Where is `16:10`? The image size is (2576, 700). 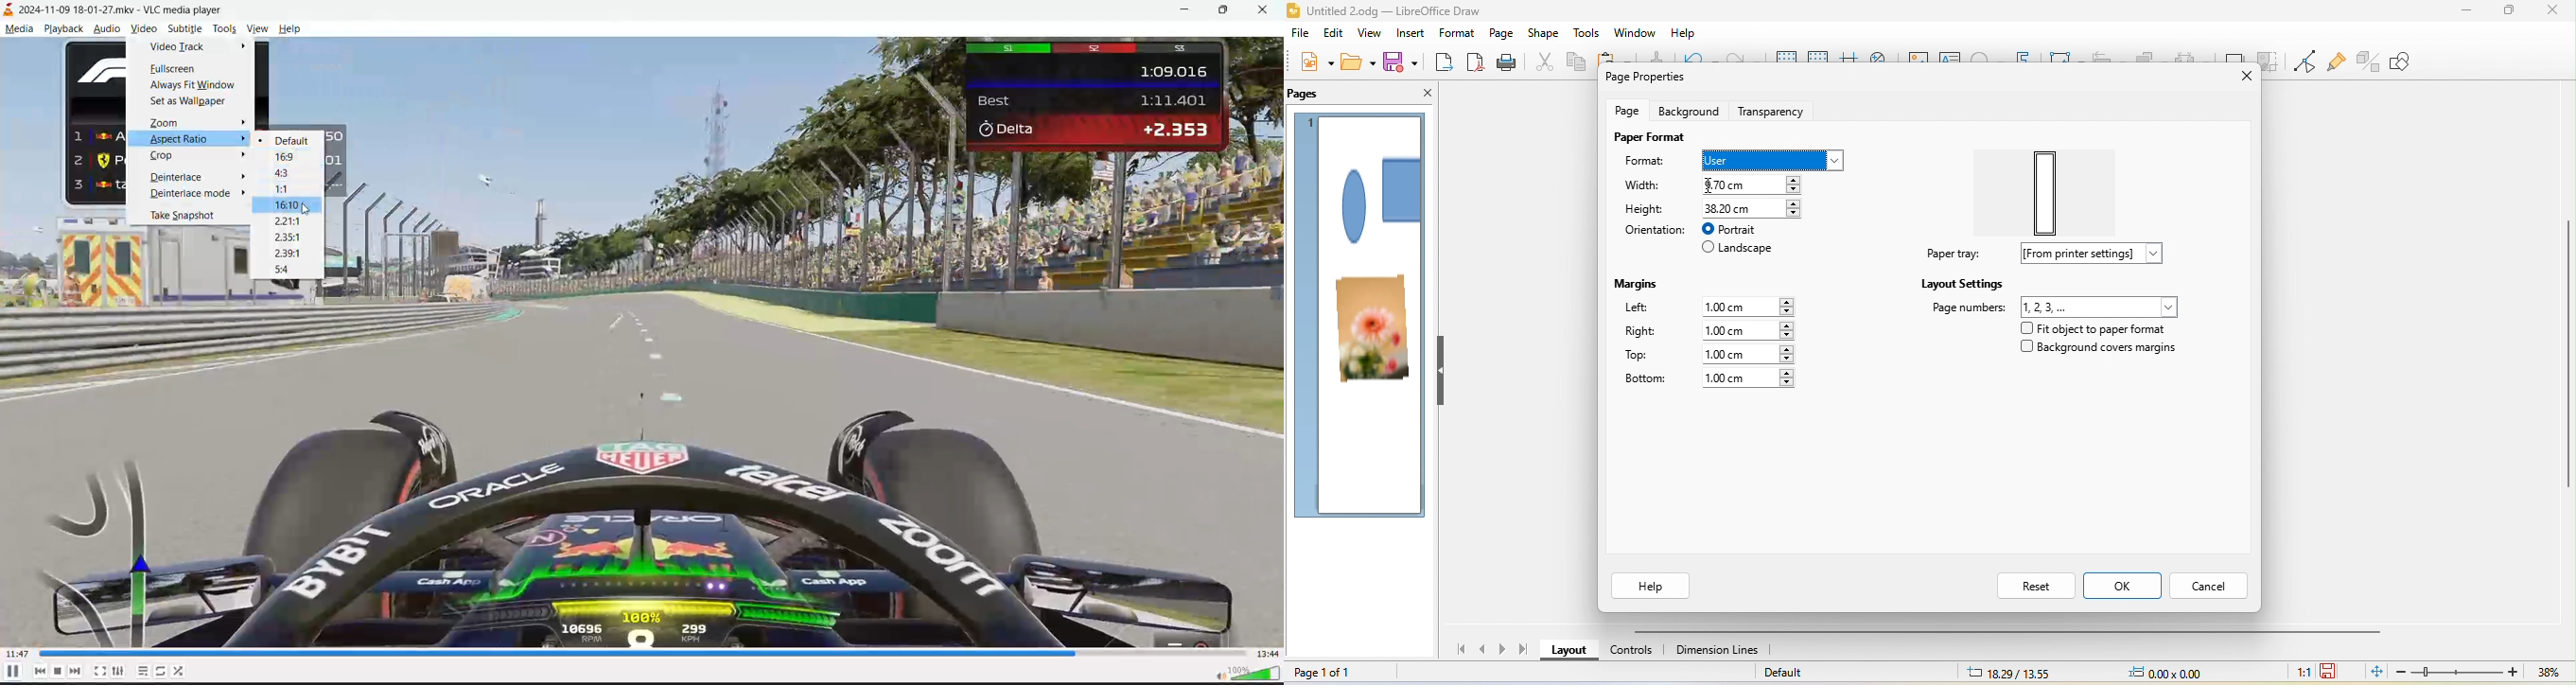 16:10 is located at coordinates (290, 205).